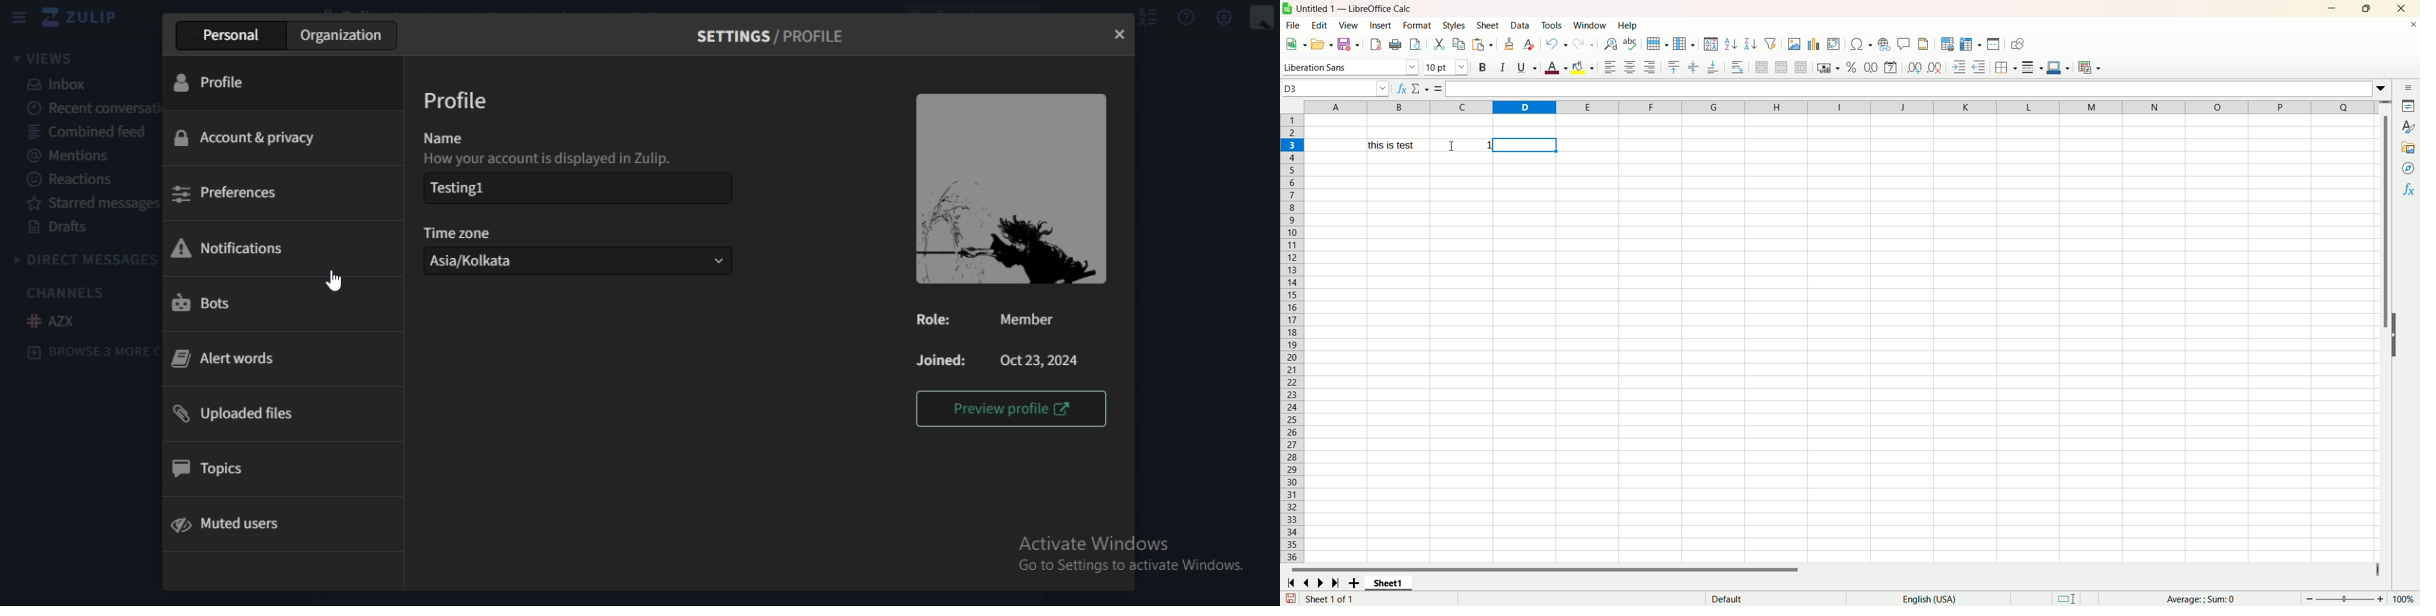 The height and width of the screenshot is (616, 2436). I want to click on column name, so click(1837, 107).